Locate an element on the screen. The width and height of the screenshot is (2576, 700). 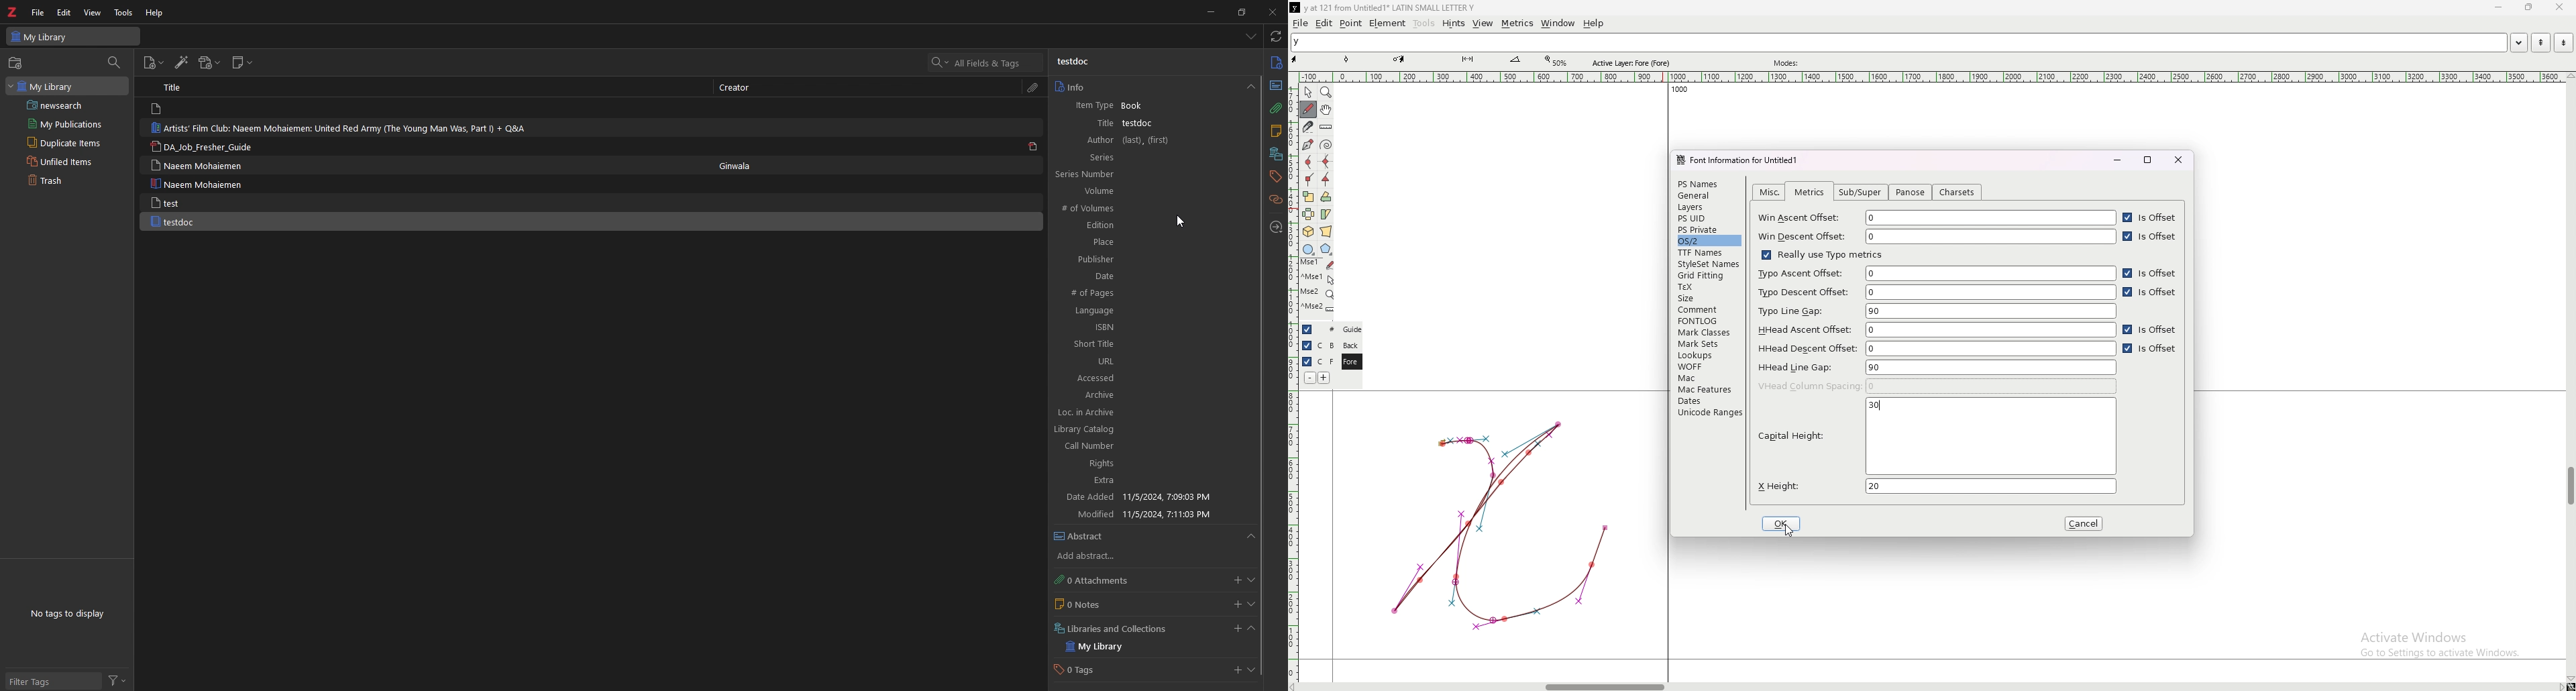
libraries and collection is located at coordinates (1276, 155).